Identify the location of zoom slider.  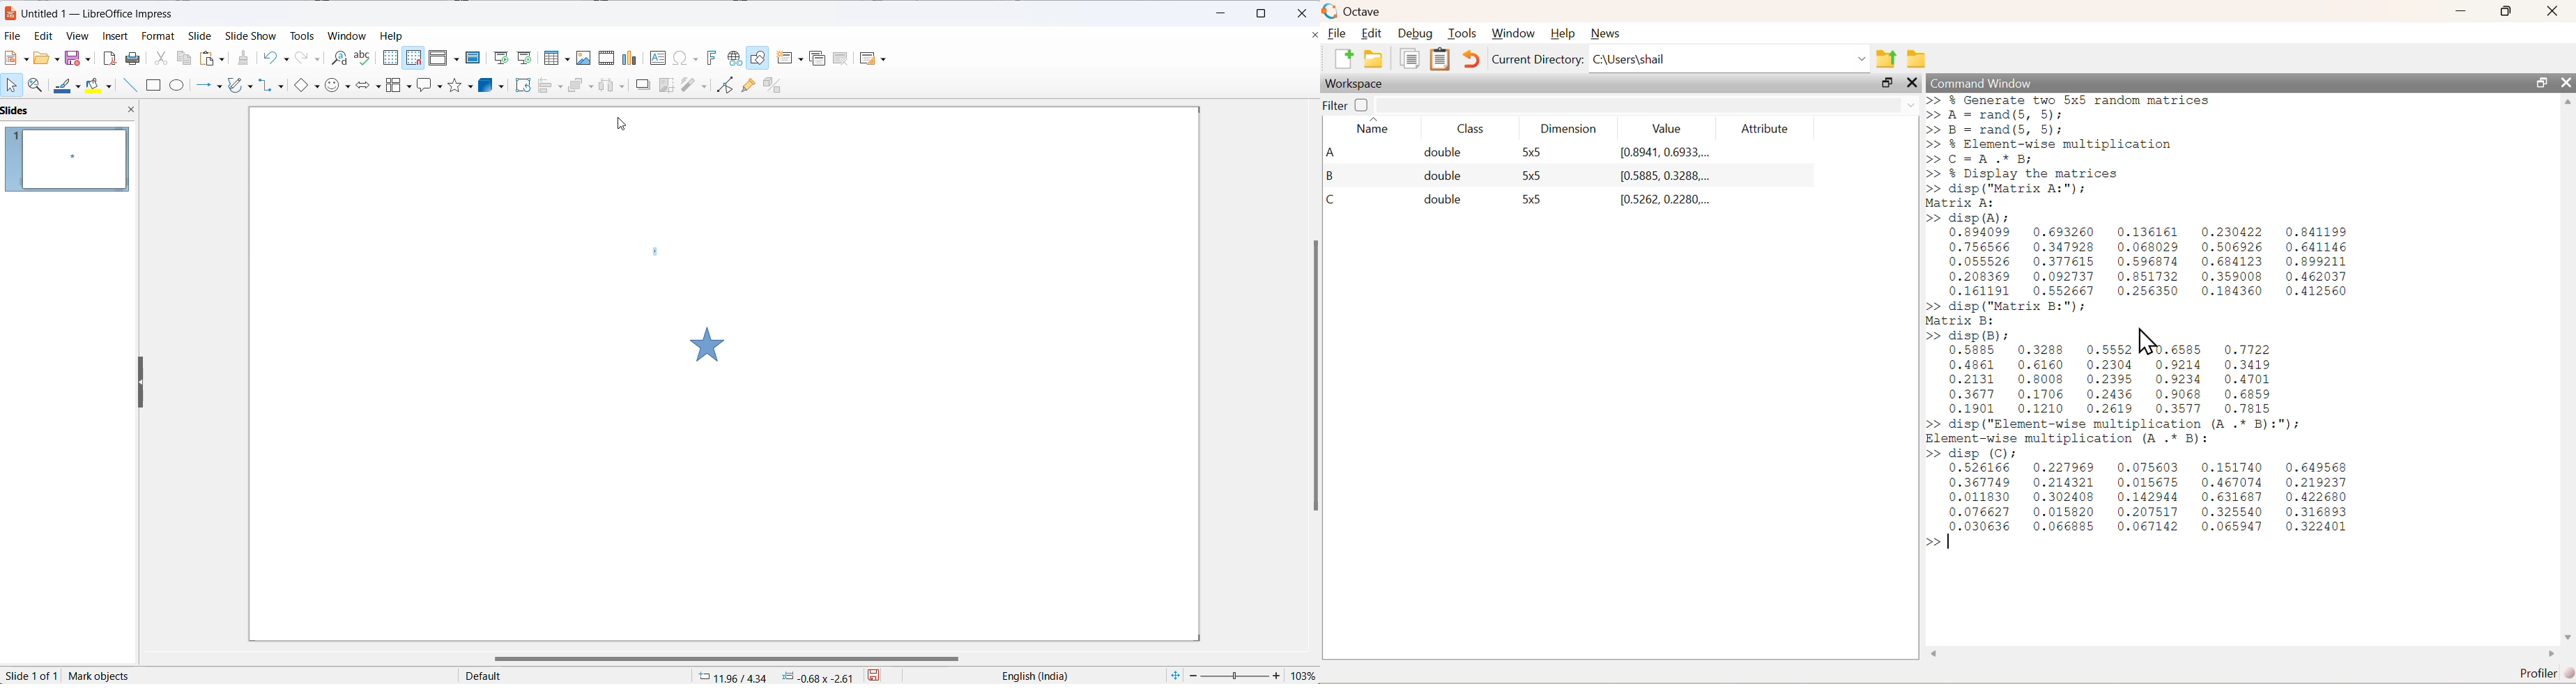
(1236, 675).